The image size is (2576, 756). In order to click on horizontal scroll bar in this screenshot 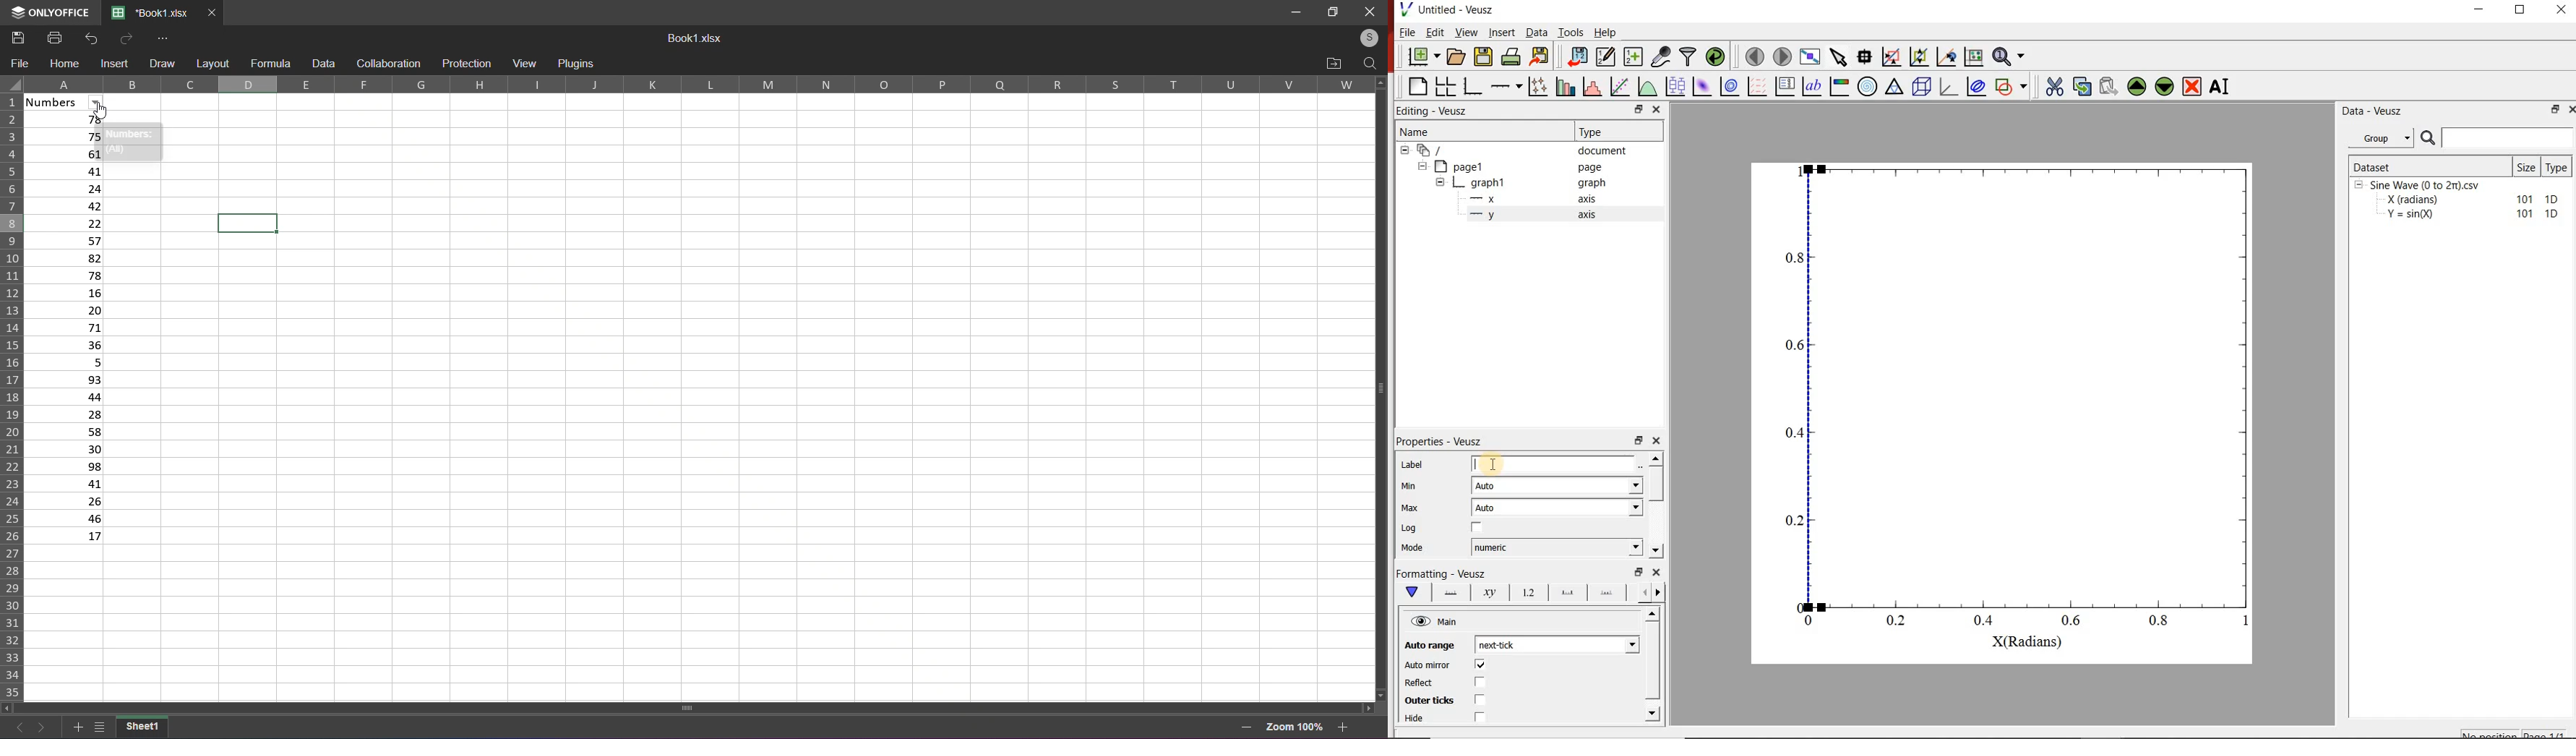, I will do `click(692, 706)`.